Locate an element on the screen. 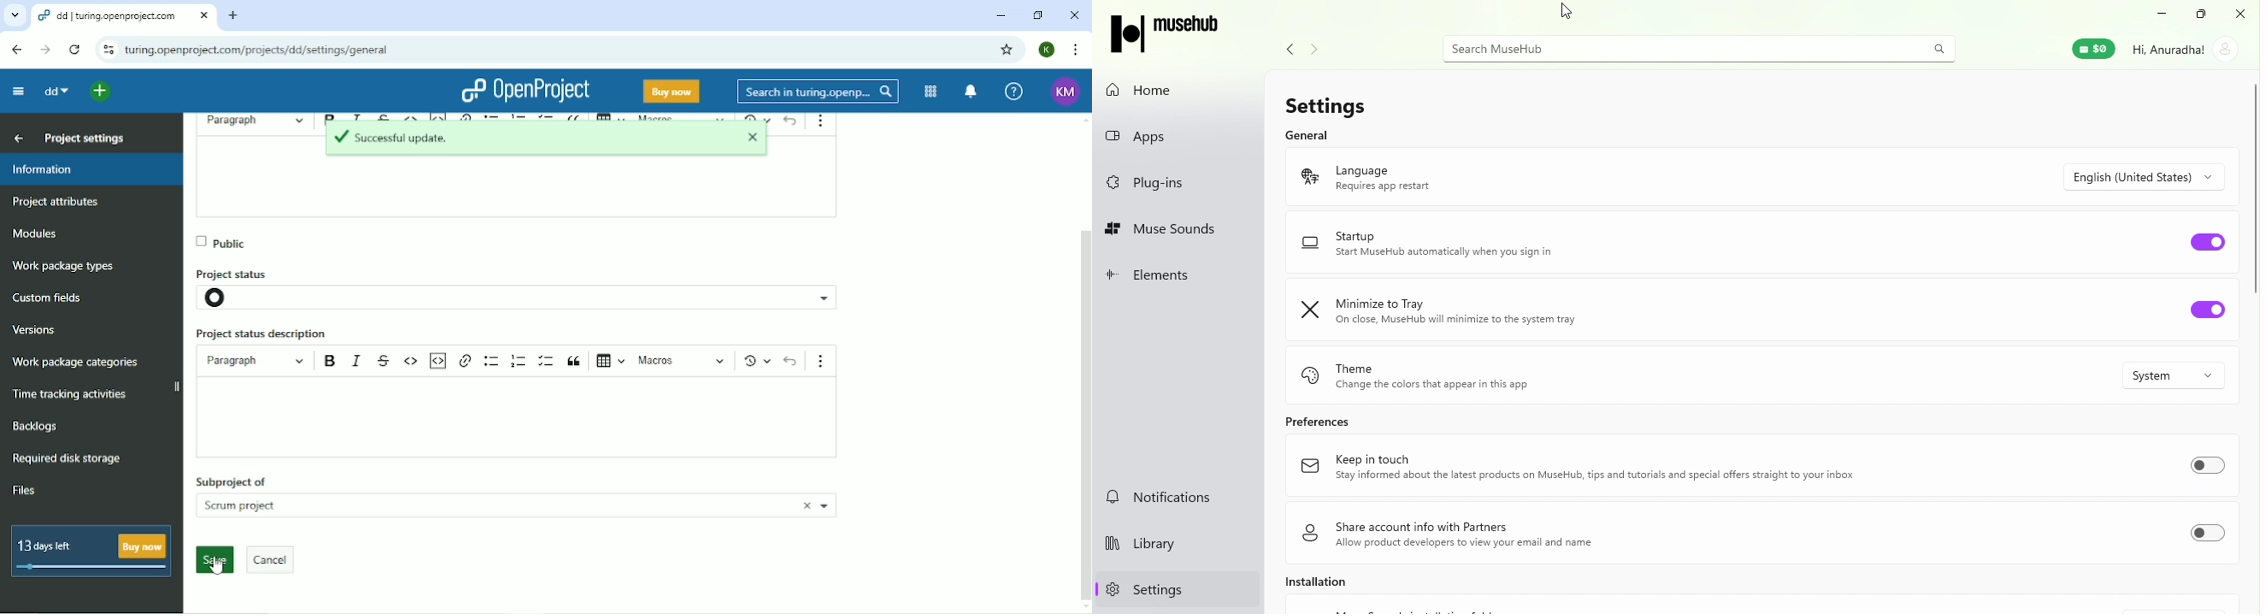 Image resolution: width=2268 pixels, height=616 pixels. insert table is located at coordinates (609, 359).